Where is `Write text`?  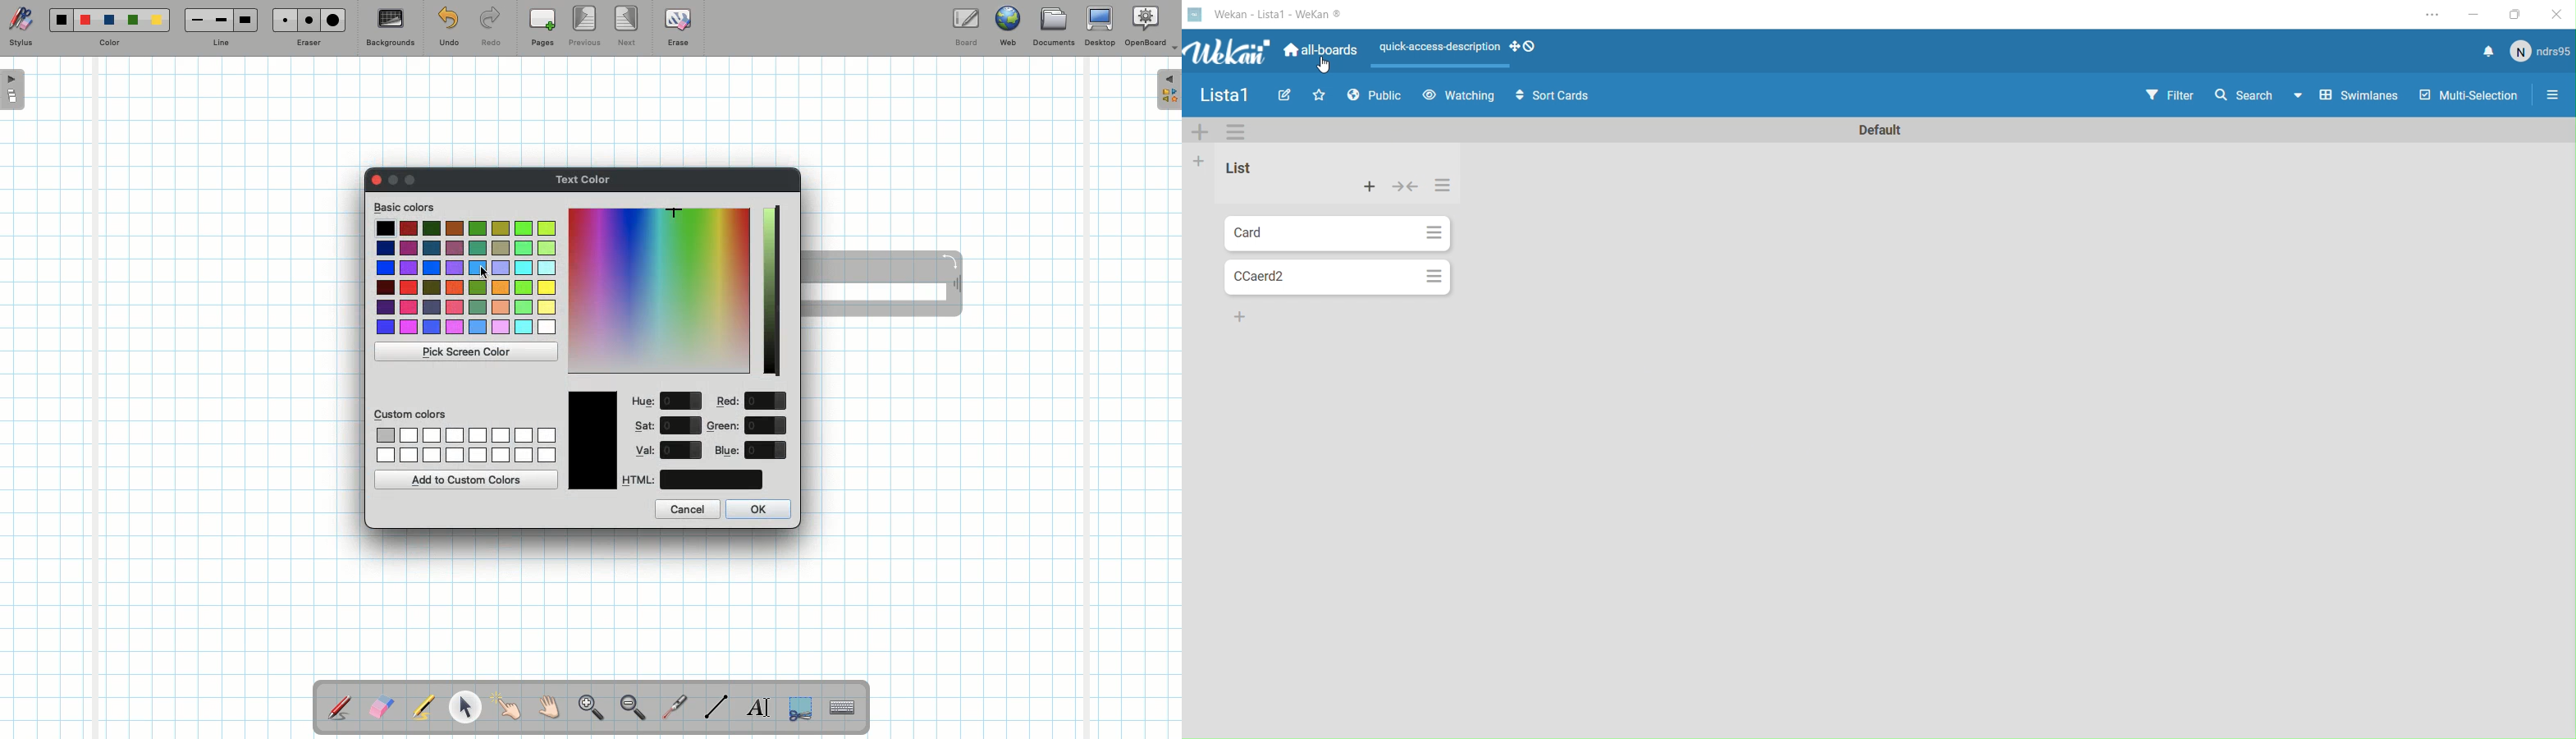 Write text is located at coordinates (760, 705).